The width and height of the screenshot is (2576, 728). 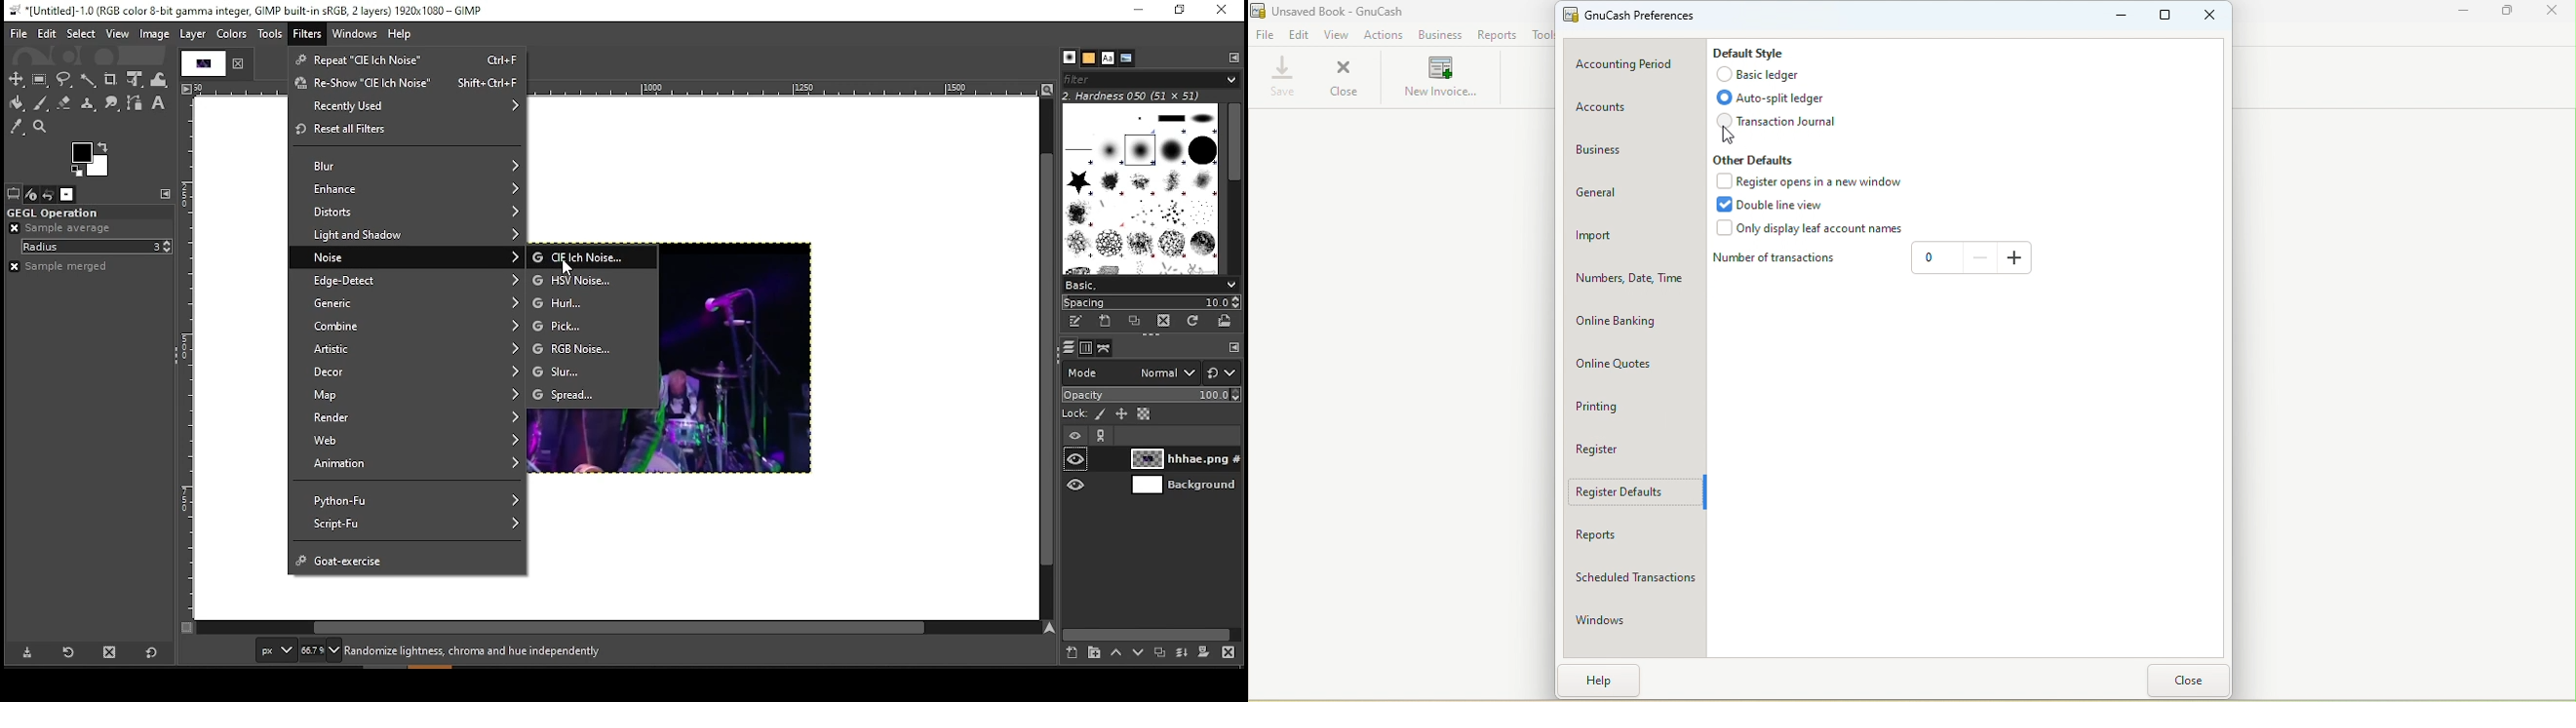 What do you see at coordinates (1632, 282) in the screenshot?
I see `Numbers, Date, Time` at bounding box center [1632, 282].